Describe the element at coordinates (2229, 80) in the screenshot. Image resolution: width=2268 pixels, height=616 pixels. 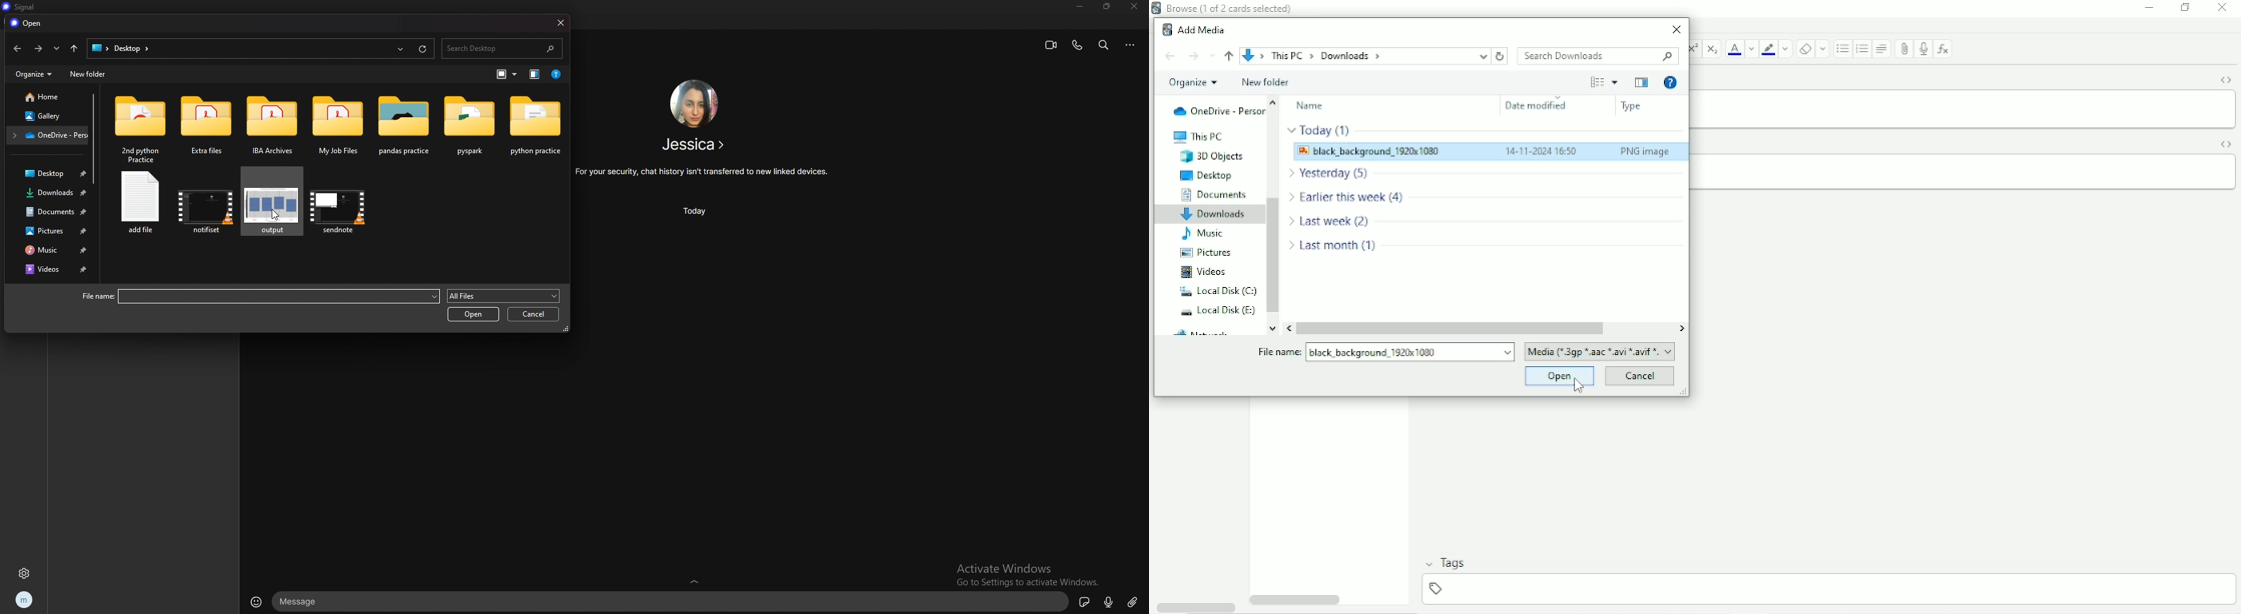
I see `Toggle HTML Editor` at that location.